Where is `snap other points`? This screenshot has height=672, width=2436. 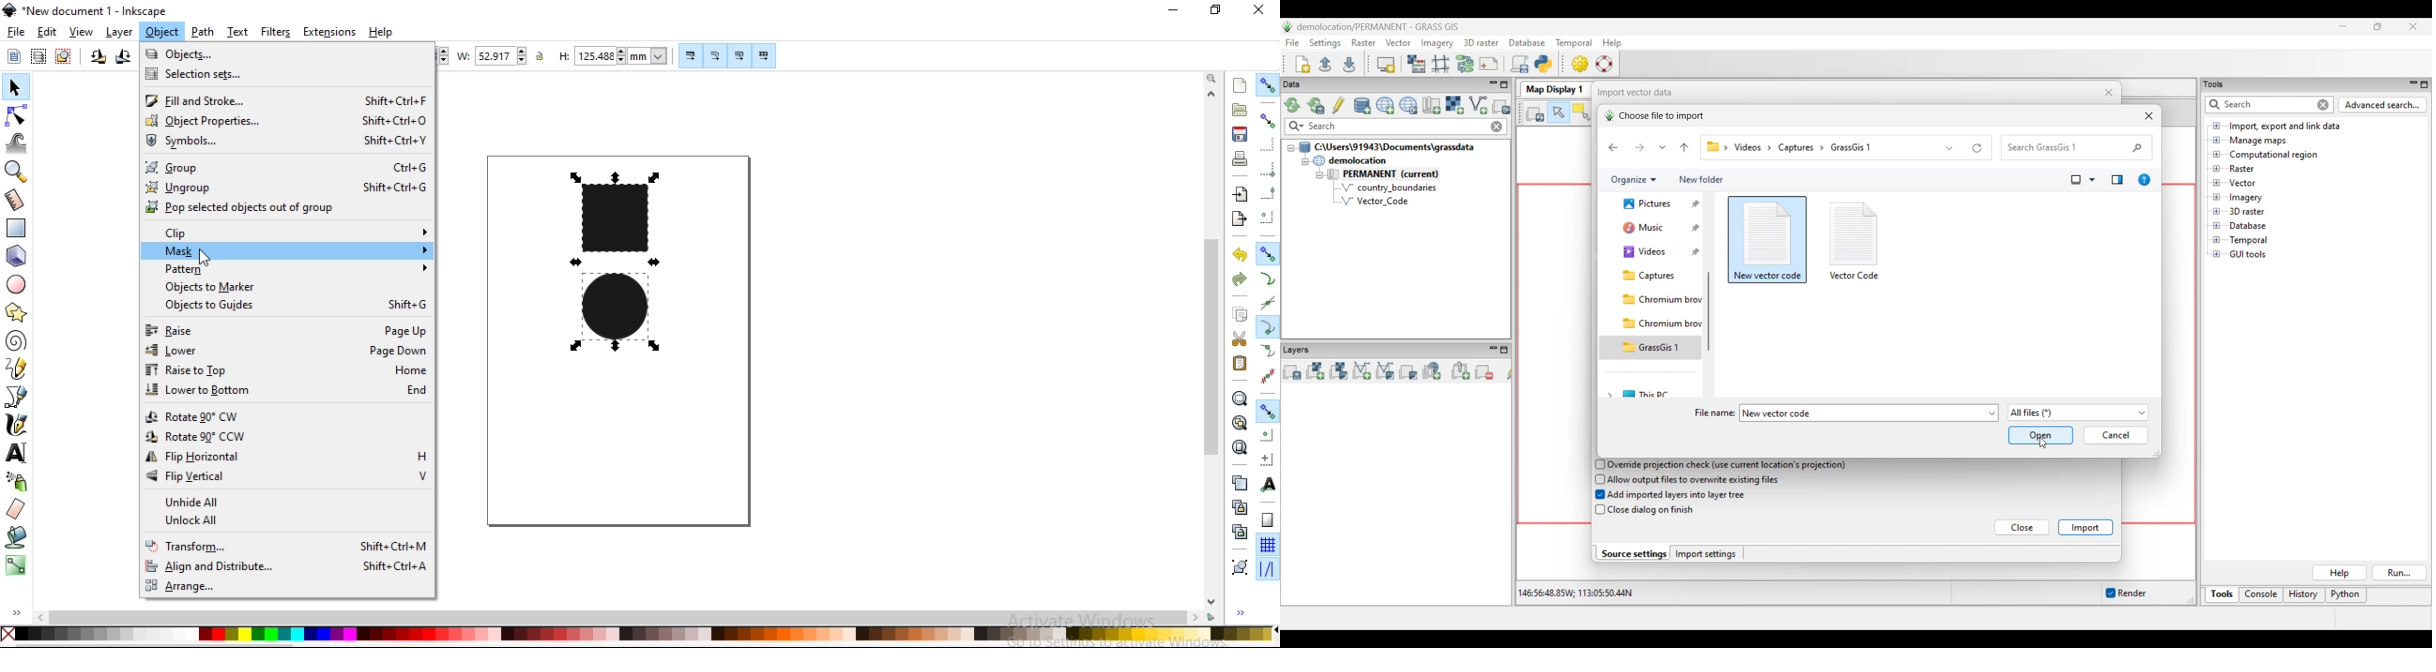 snap other points is located at coordinates (1268, 411).